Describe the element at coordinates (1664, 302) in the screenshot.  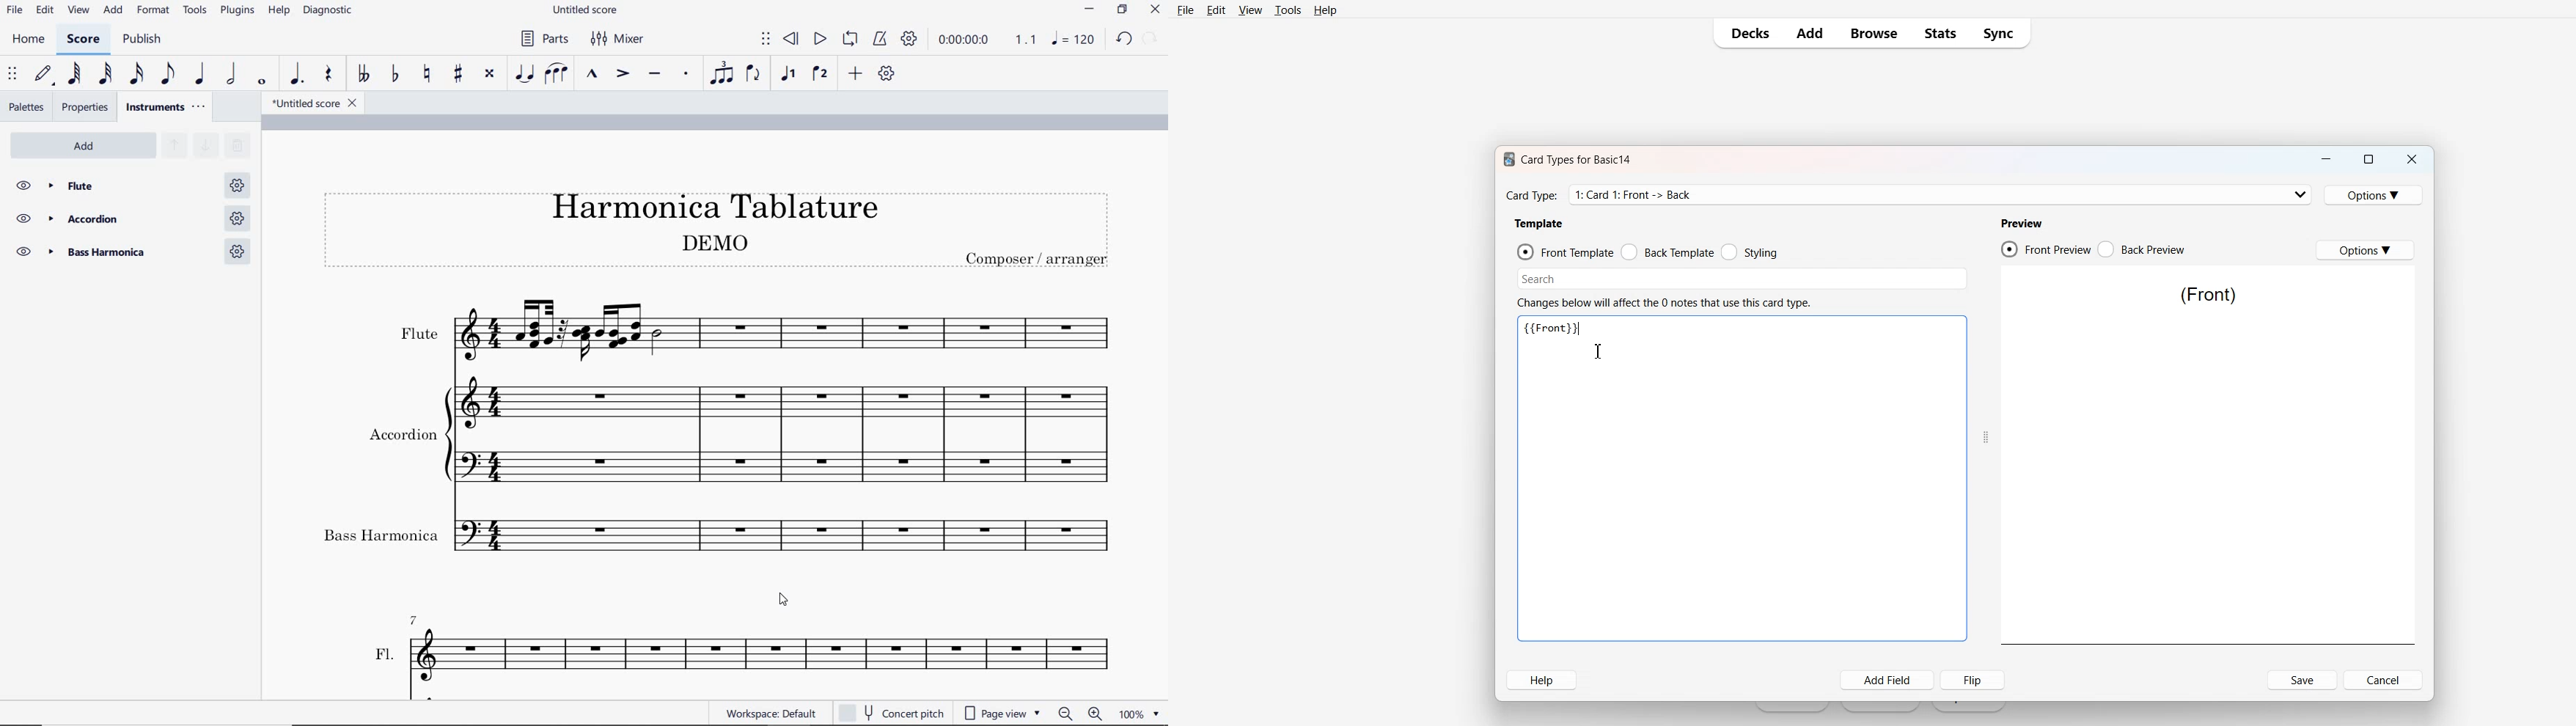
I see `Text 2` at that location.